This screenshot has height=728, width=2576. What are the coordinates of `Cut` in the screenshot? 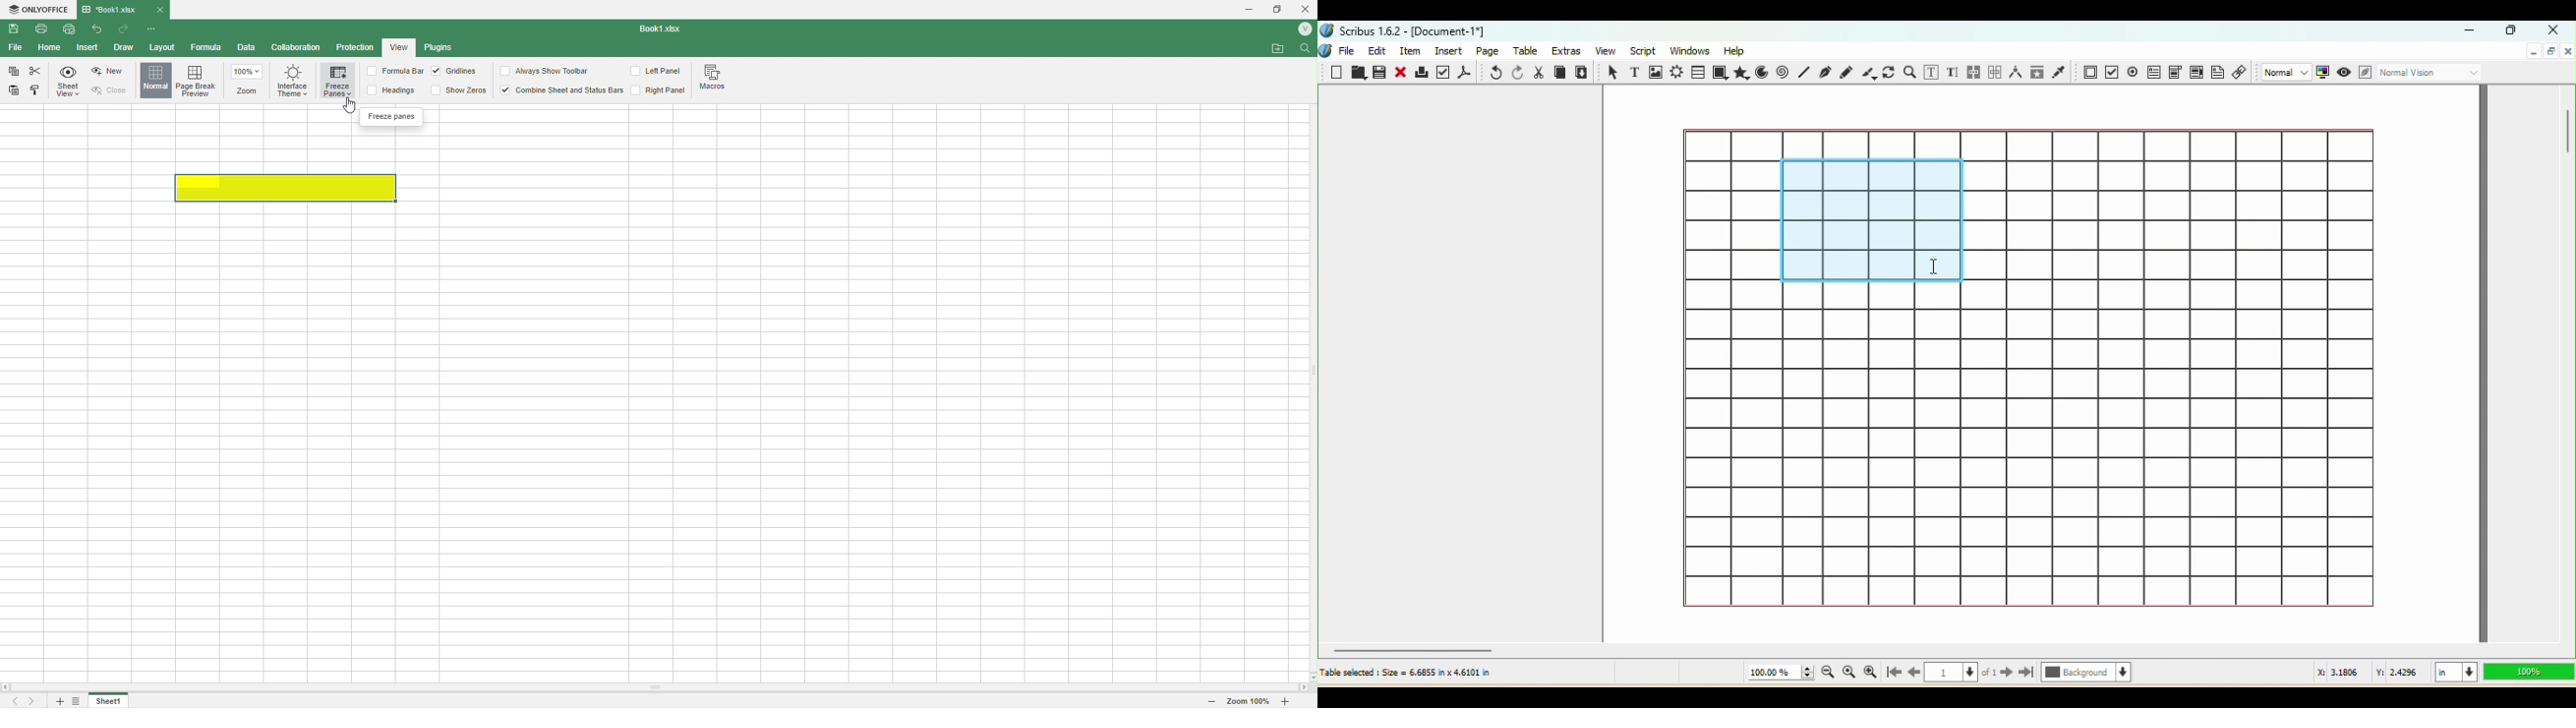 It's located at (1539, 72).